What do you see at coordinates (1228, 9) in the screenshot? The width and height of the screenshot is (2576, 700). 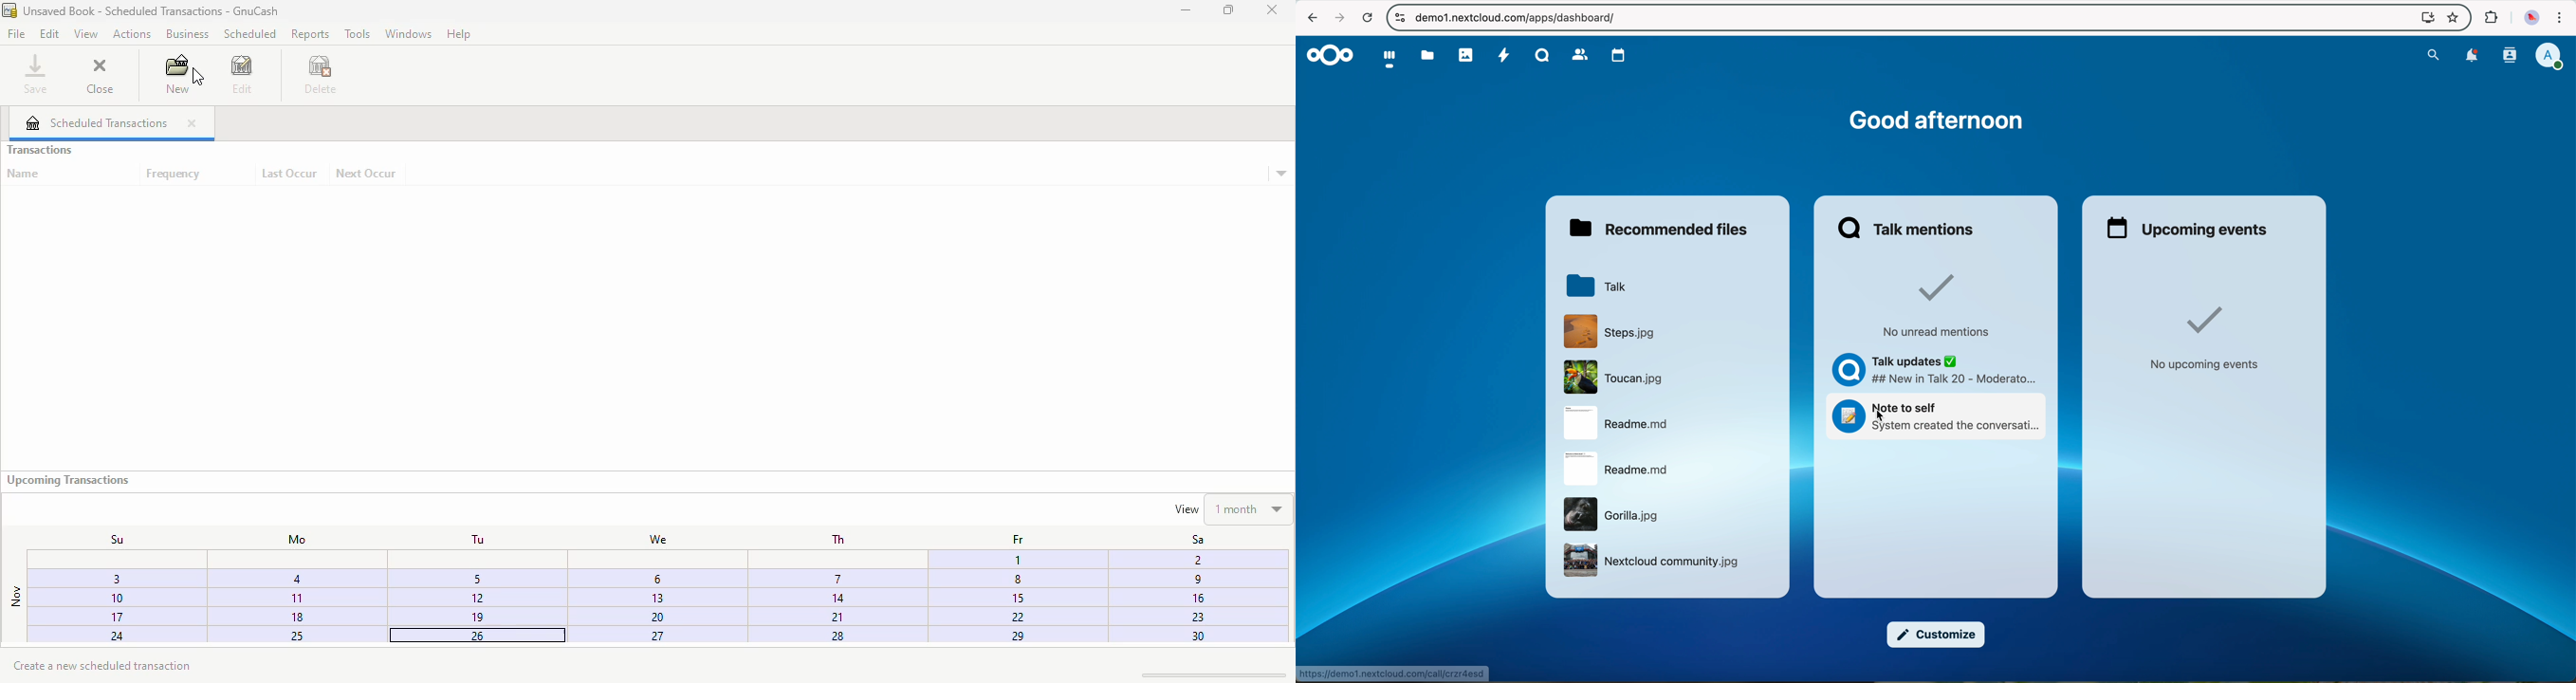 I see `maximize` at bounding box center [1228, 9].